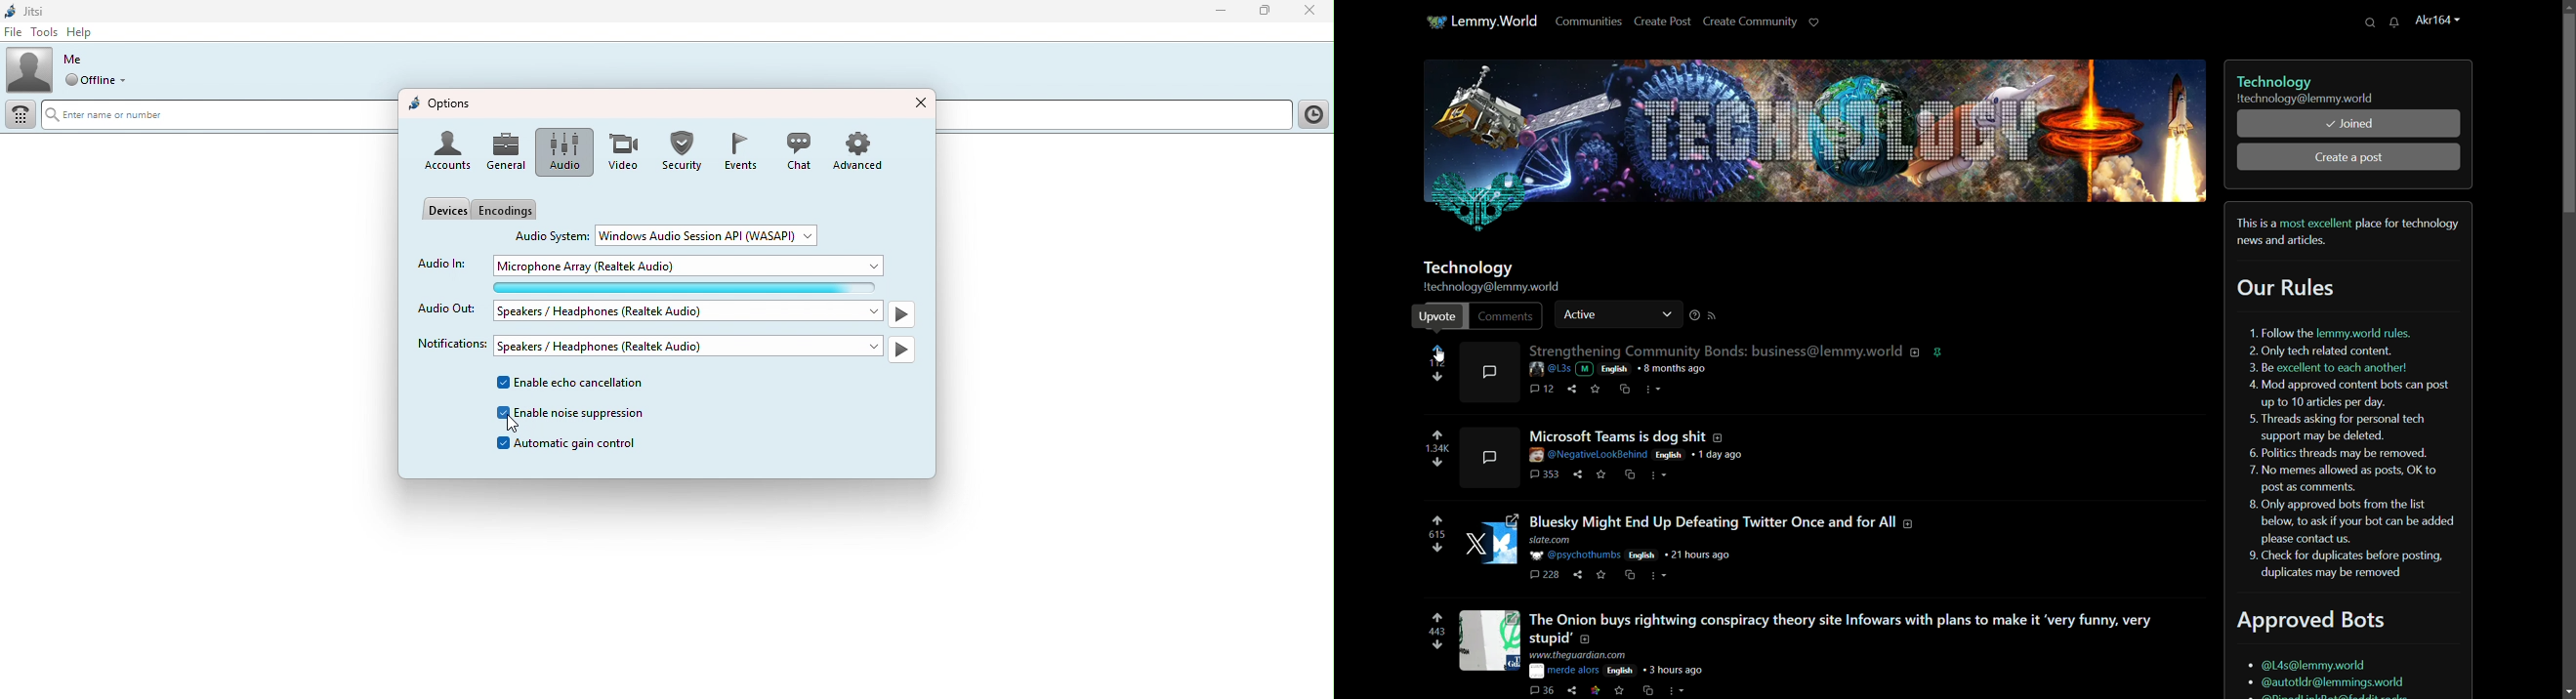  What do you see at coordinates (1496, 289) in the screenshot?
I see `profile name` at bounding box center [1496, 289].